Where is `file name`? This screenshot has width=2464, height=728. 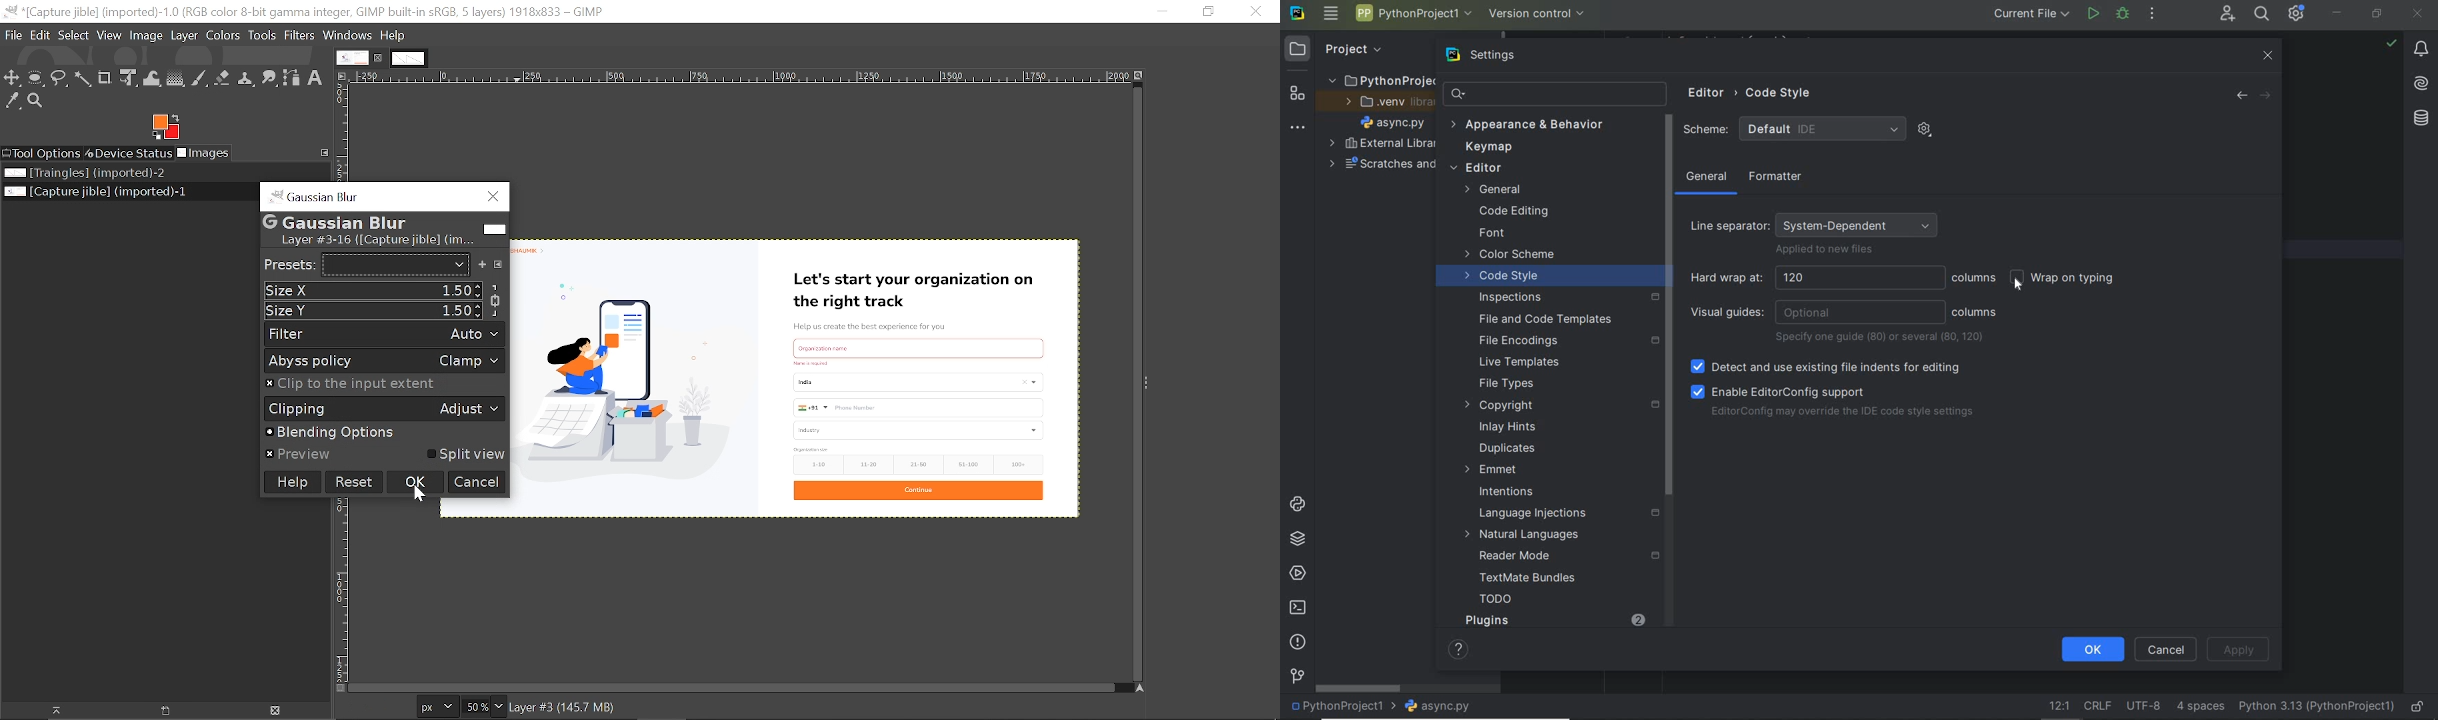
file name is located at coordinates (1443, 706).